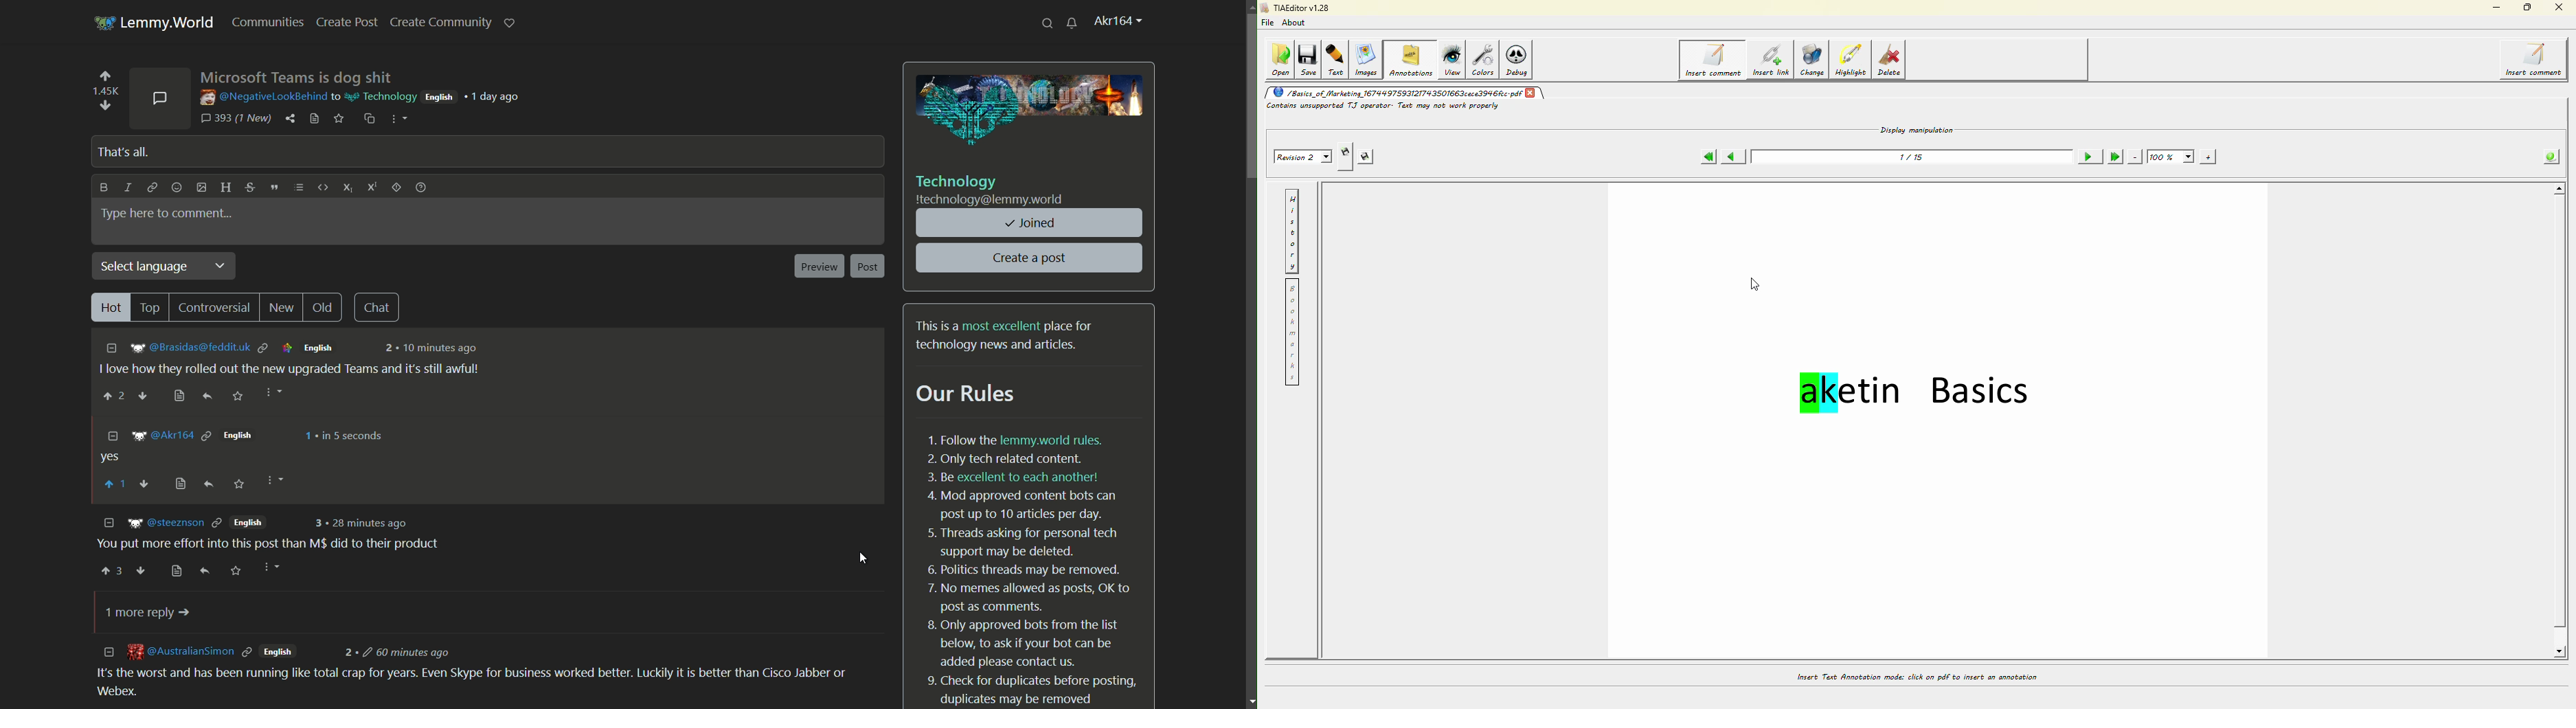 Image resolution: width=2576 pixels, height=728 pixels. Describe the element at coordinates (166, 267) in the screenshot. I see `select language dropdown` at that location.